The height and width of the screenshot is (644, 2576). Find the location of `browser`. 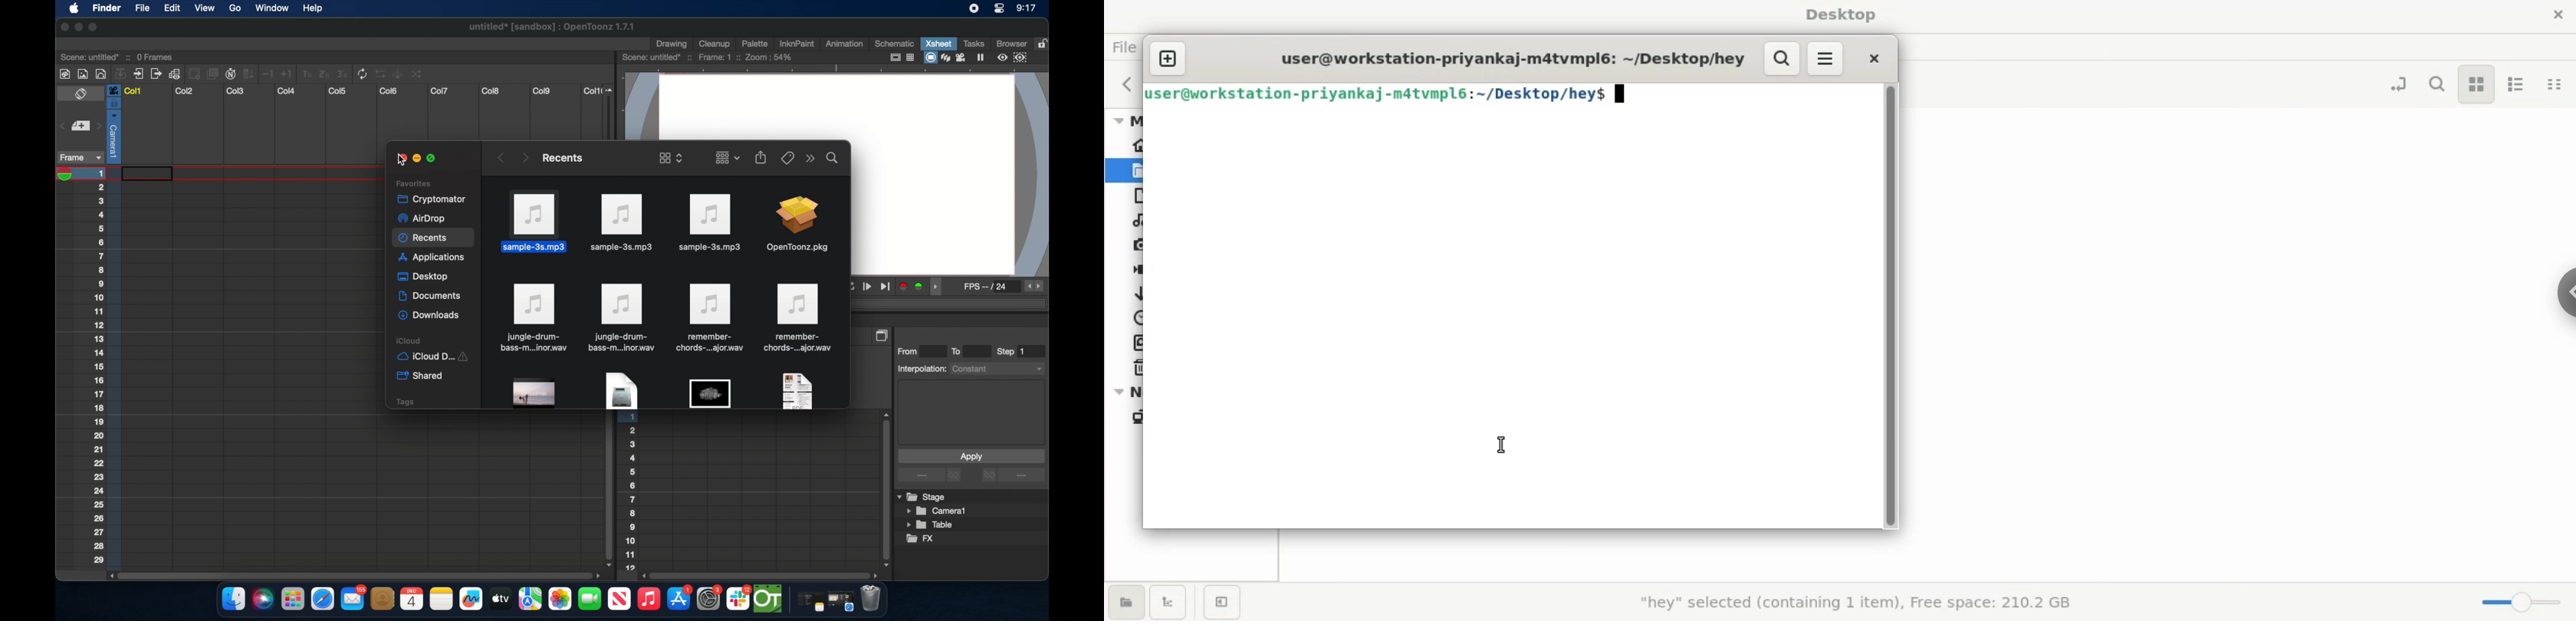

browser is located at coordinates (1010, 43).